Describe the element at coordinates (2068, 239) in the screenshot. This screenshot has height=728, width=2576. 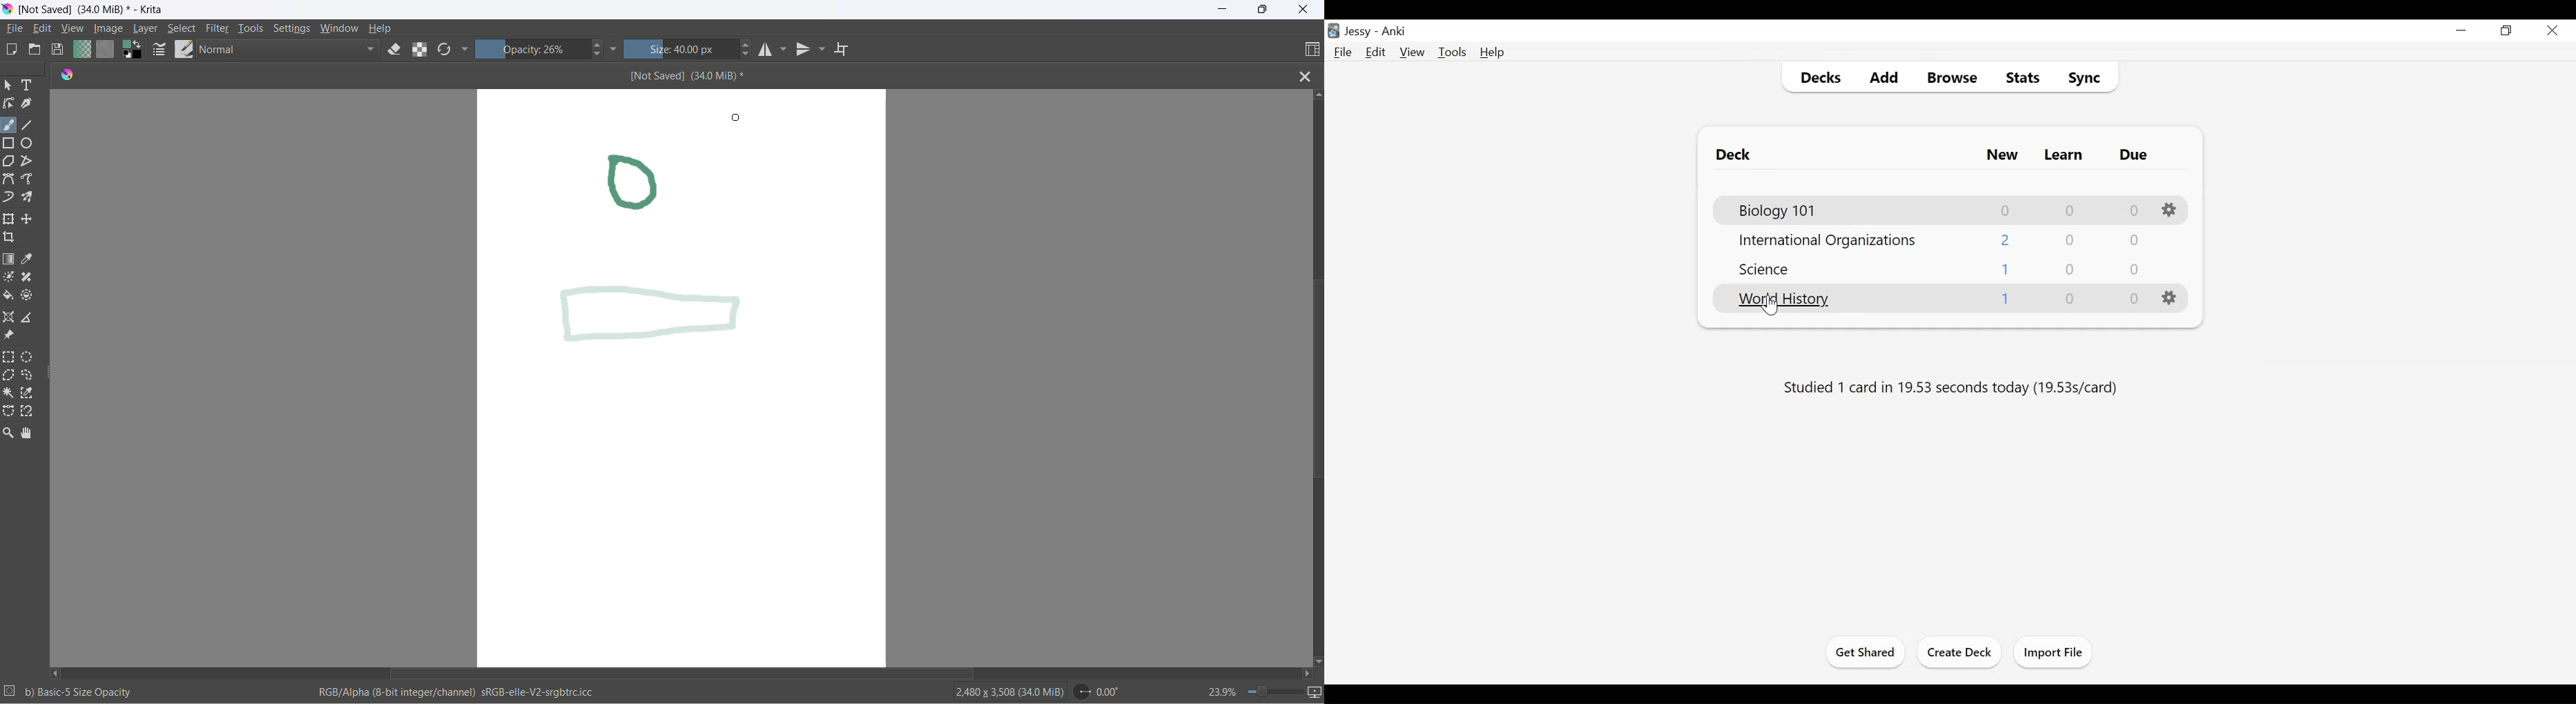
I see `Learn Cards Count` at that location.